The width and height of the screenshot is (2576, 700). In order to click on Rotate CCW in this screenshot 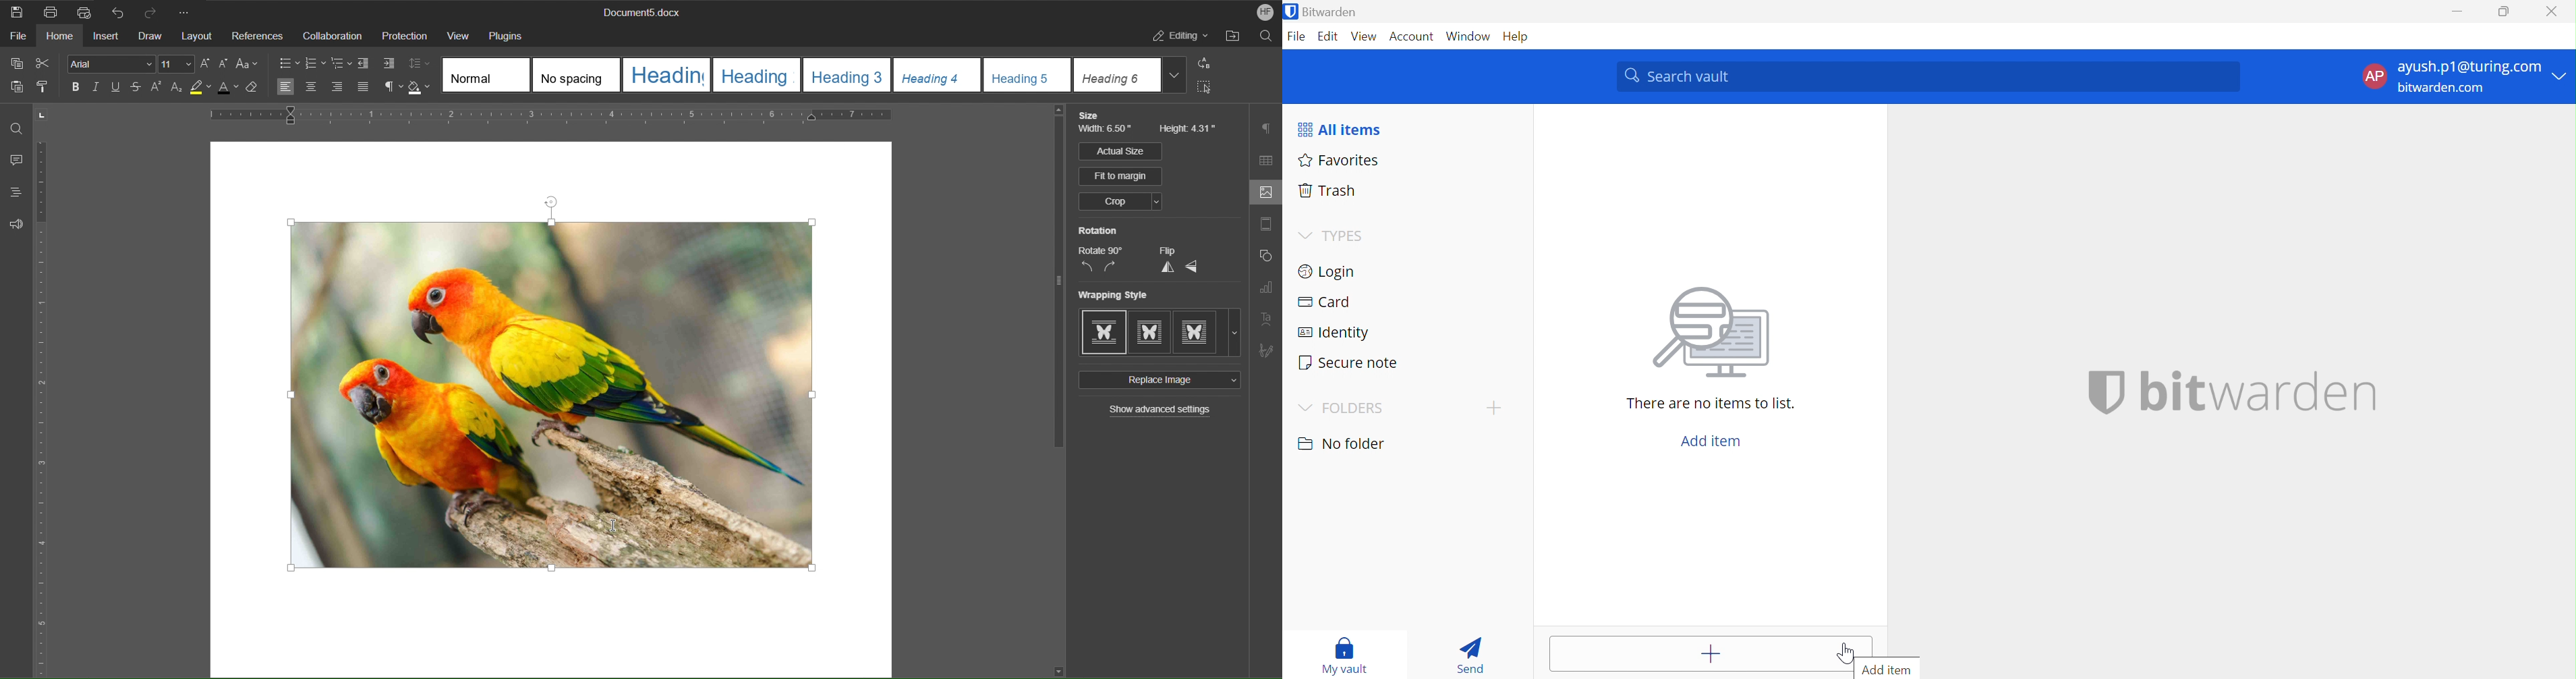, I will do `click(1087, 267)`.